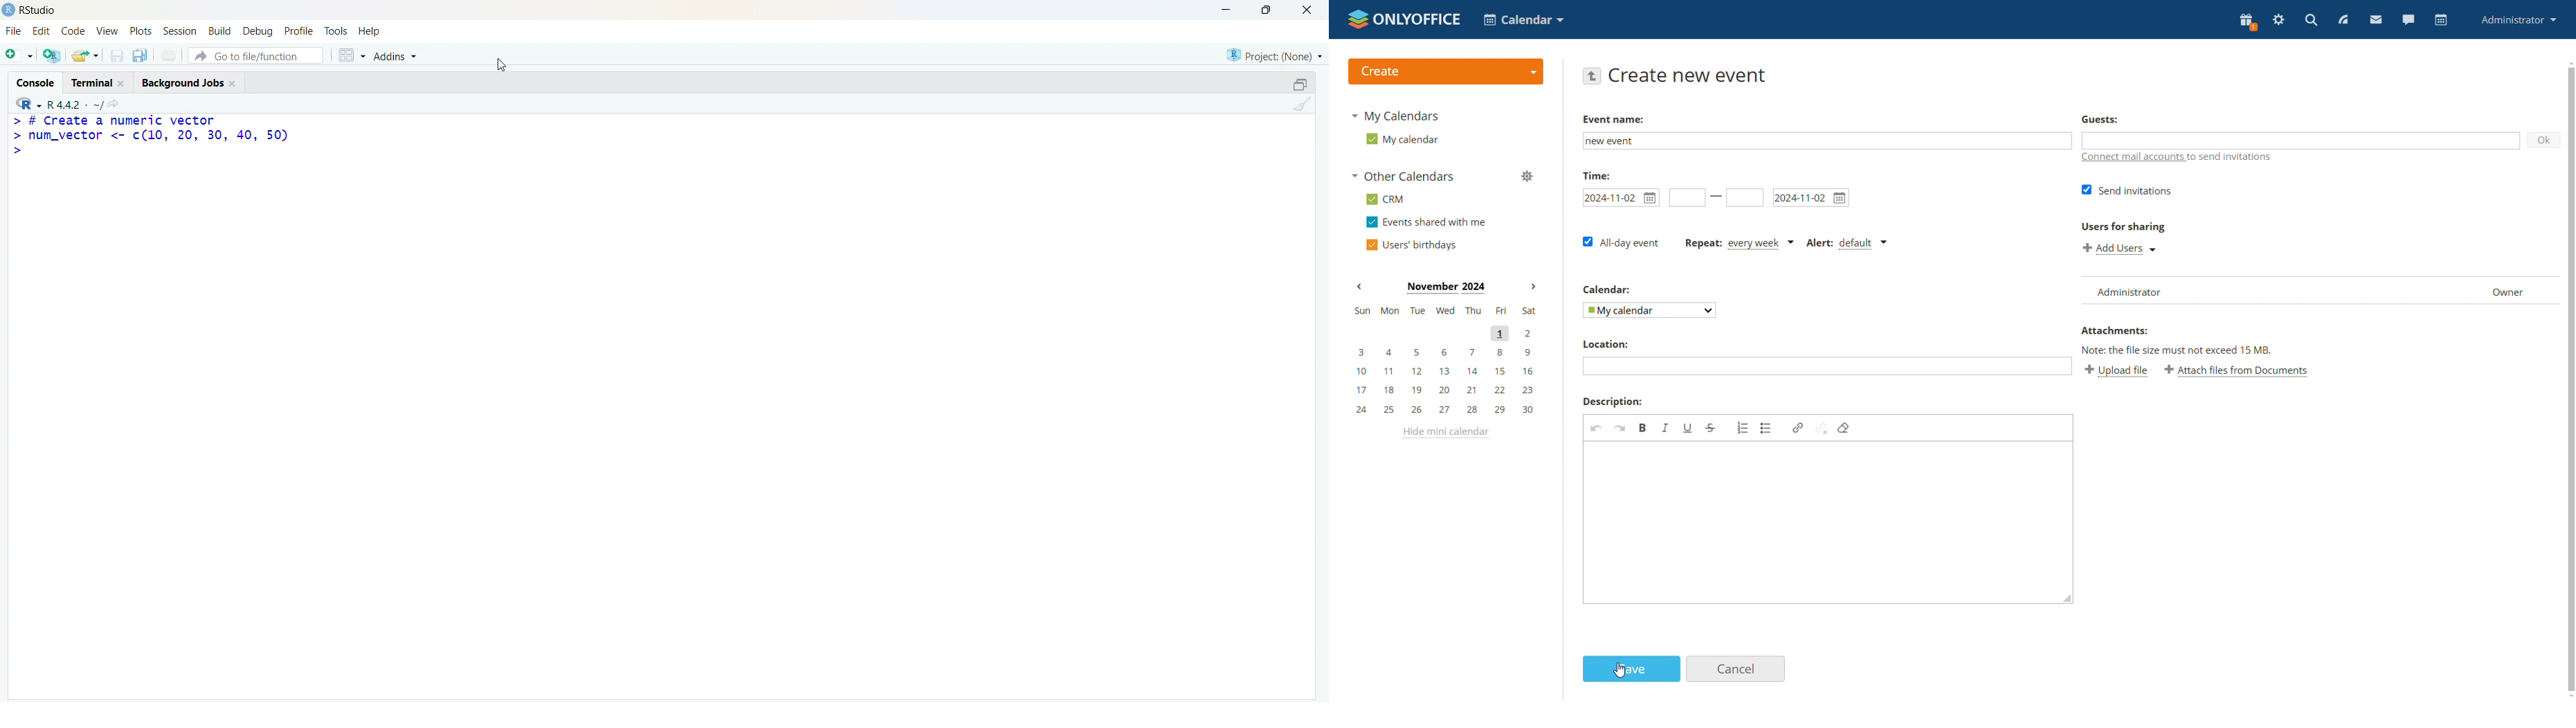 Image resolution: width=2576 pixels, height=728 pixels. What do you see at coordinates (1411, 244) in the screenshot?
I see `users' birthdays` at bounding box center [1411, 244].